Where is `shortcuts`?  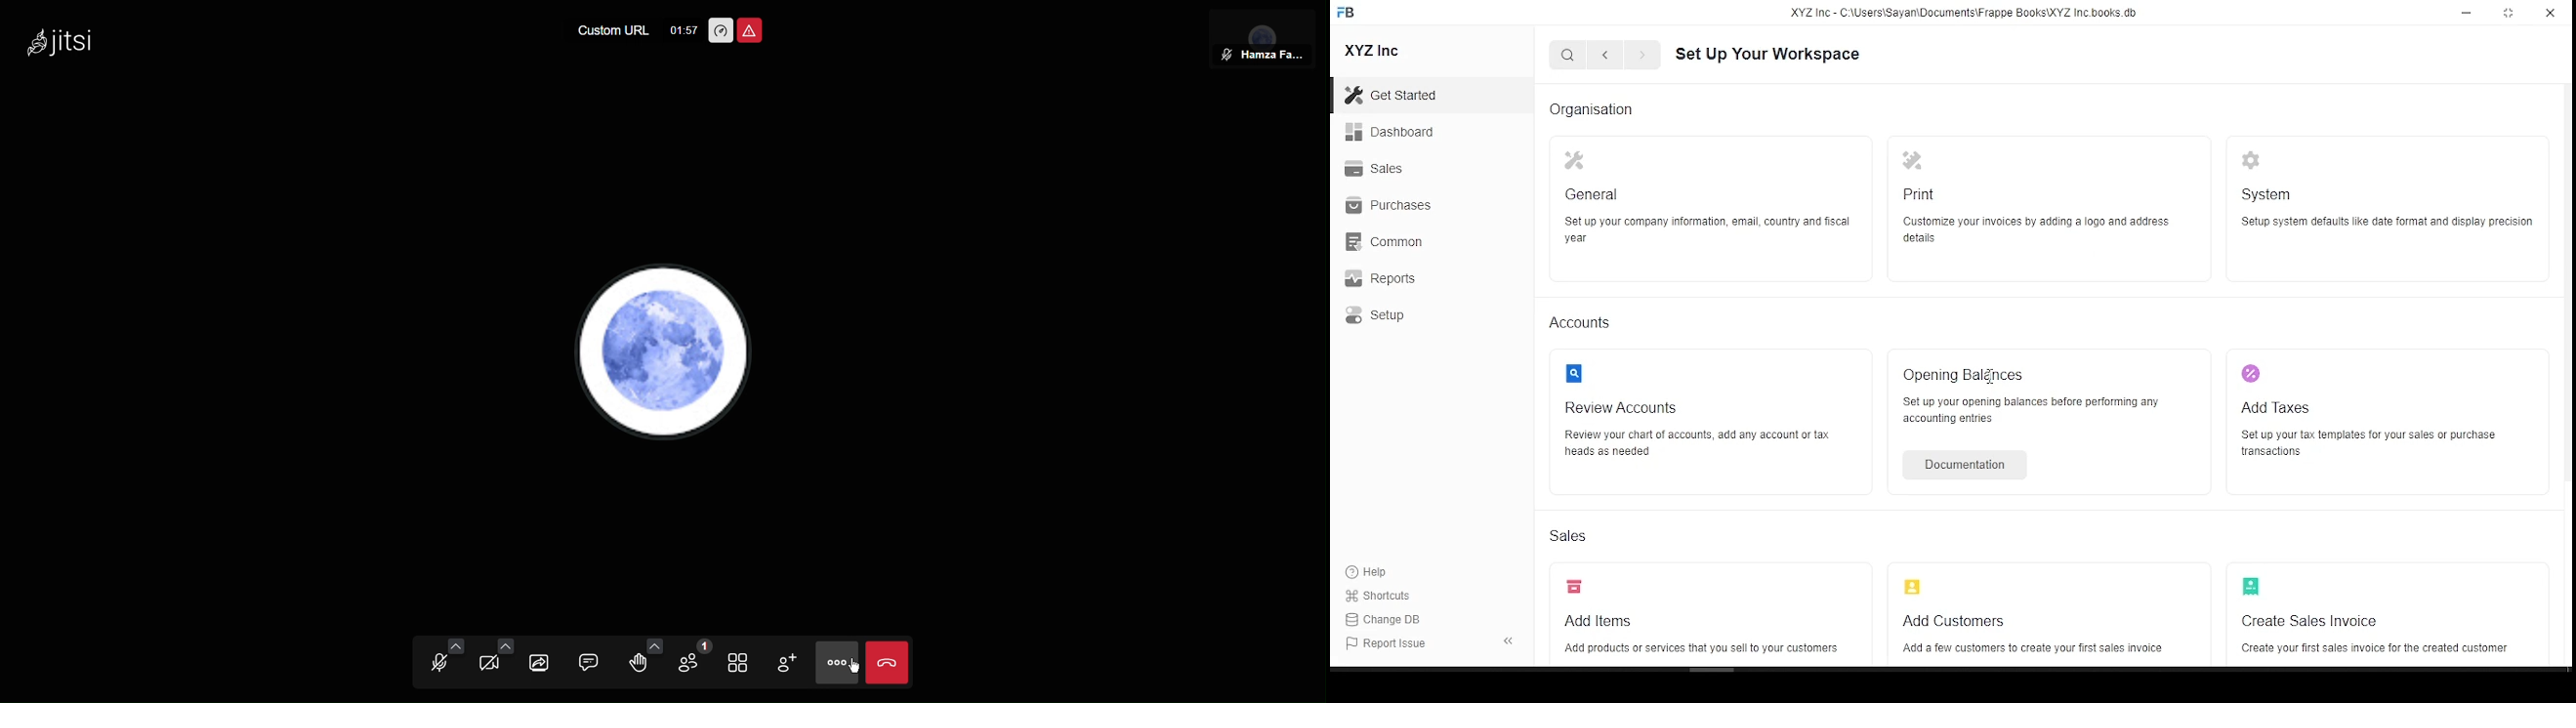 shortcuts is located at coordinates (1383, 597).